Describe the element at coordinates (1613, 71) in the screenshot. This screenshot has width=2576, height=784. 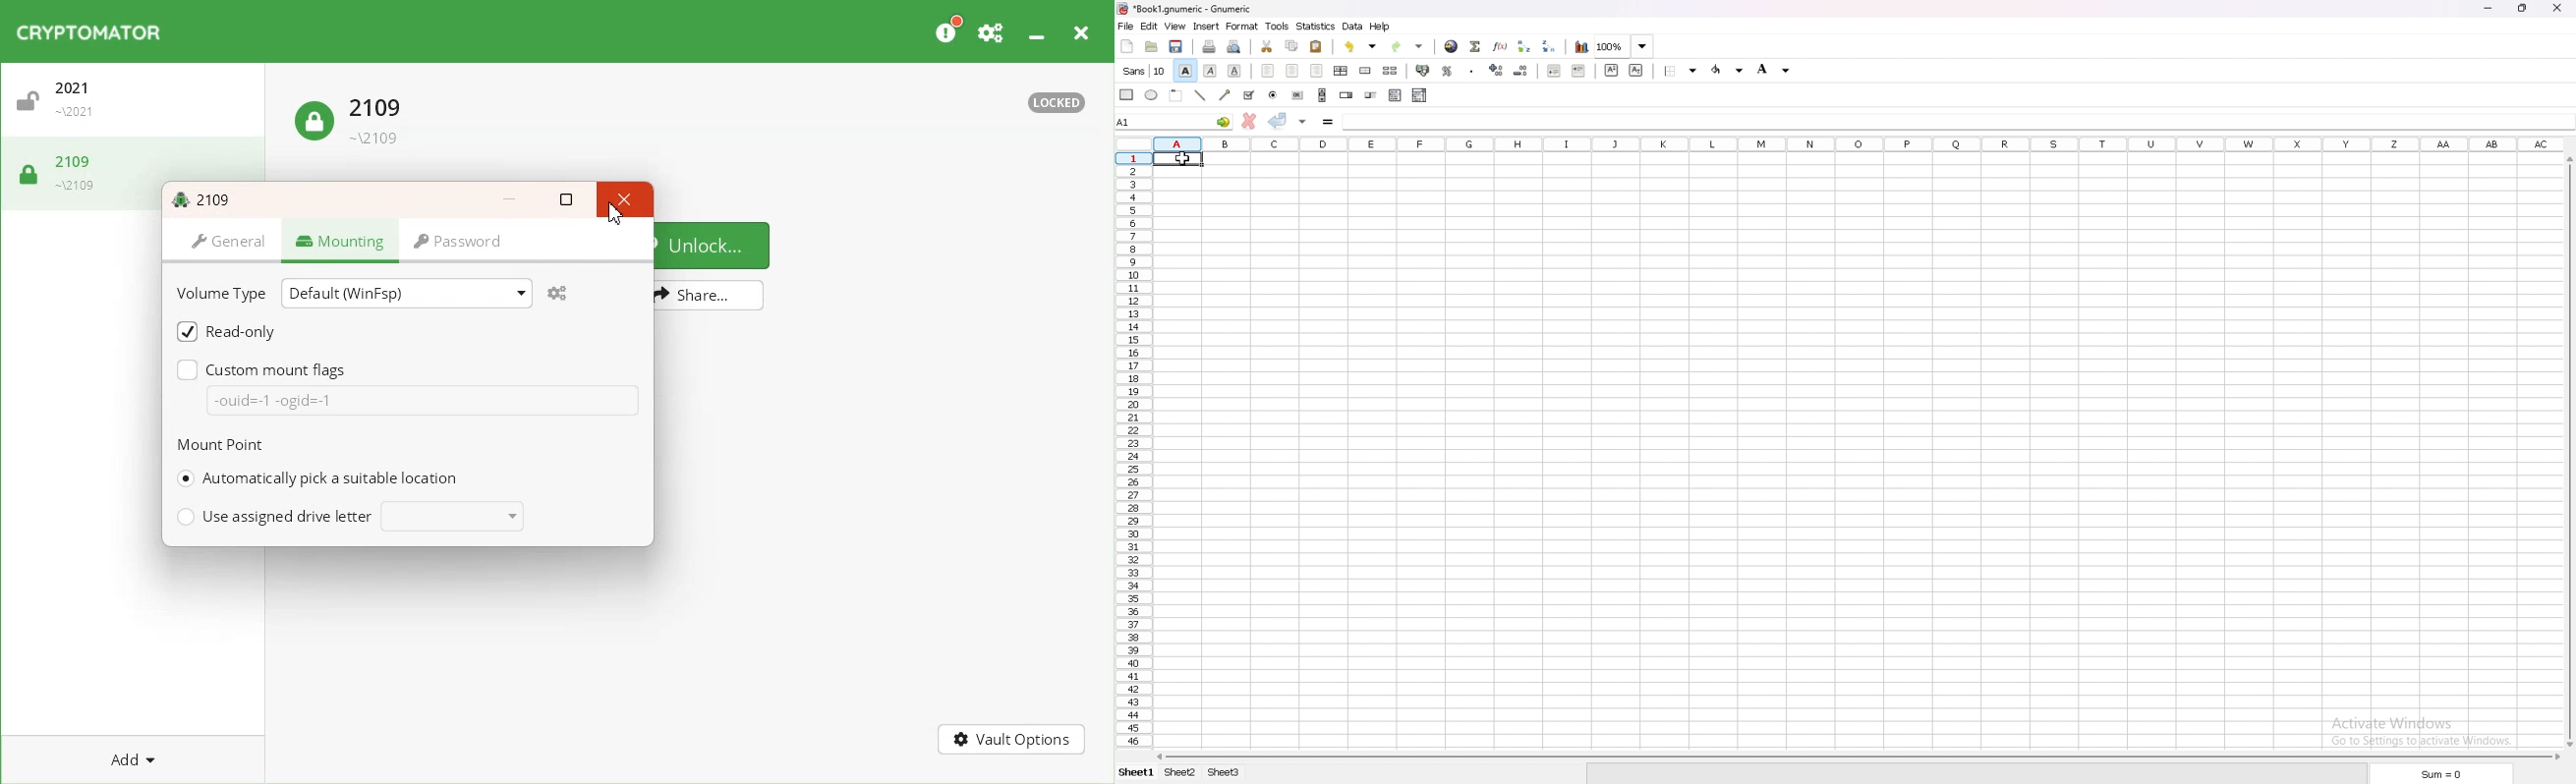
I see `superscript` at that location.